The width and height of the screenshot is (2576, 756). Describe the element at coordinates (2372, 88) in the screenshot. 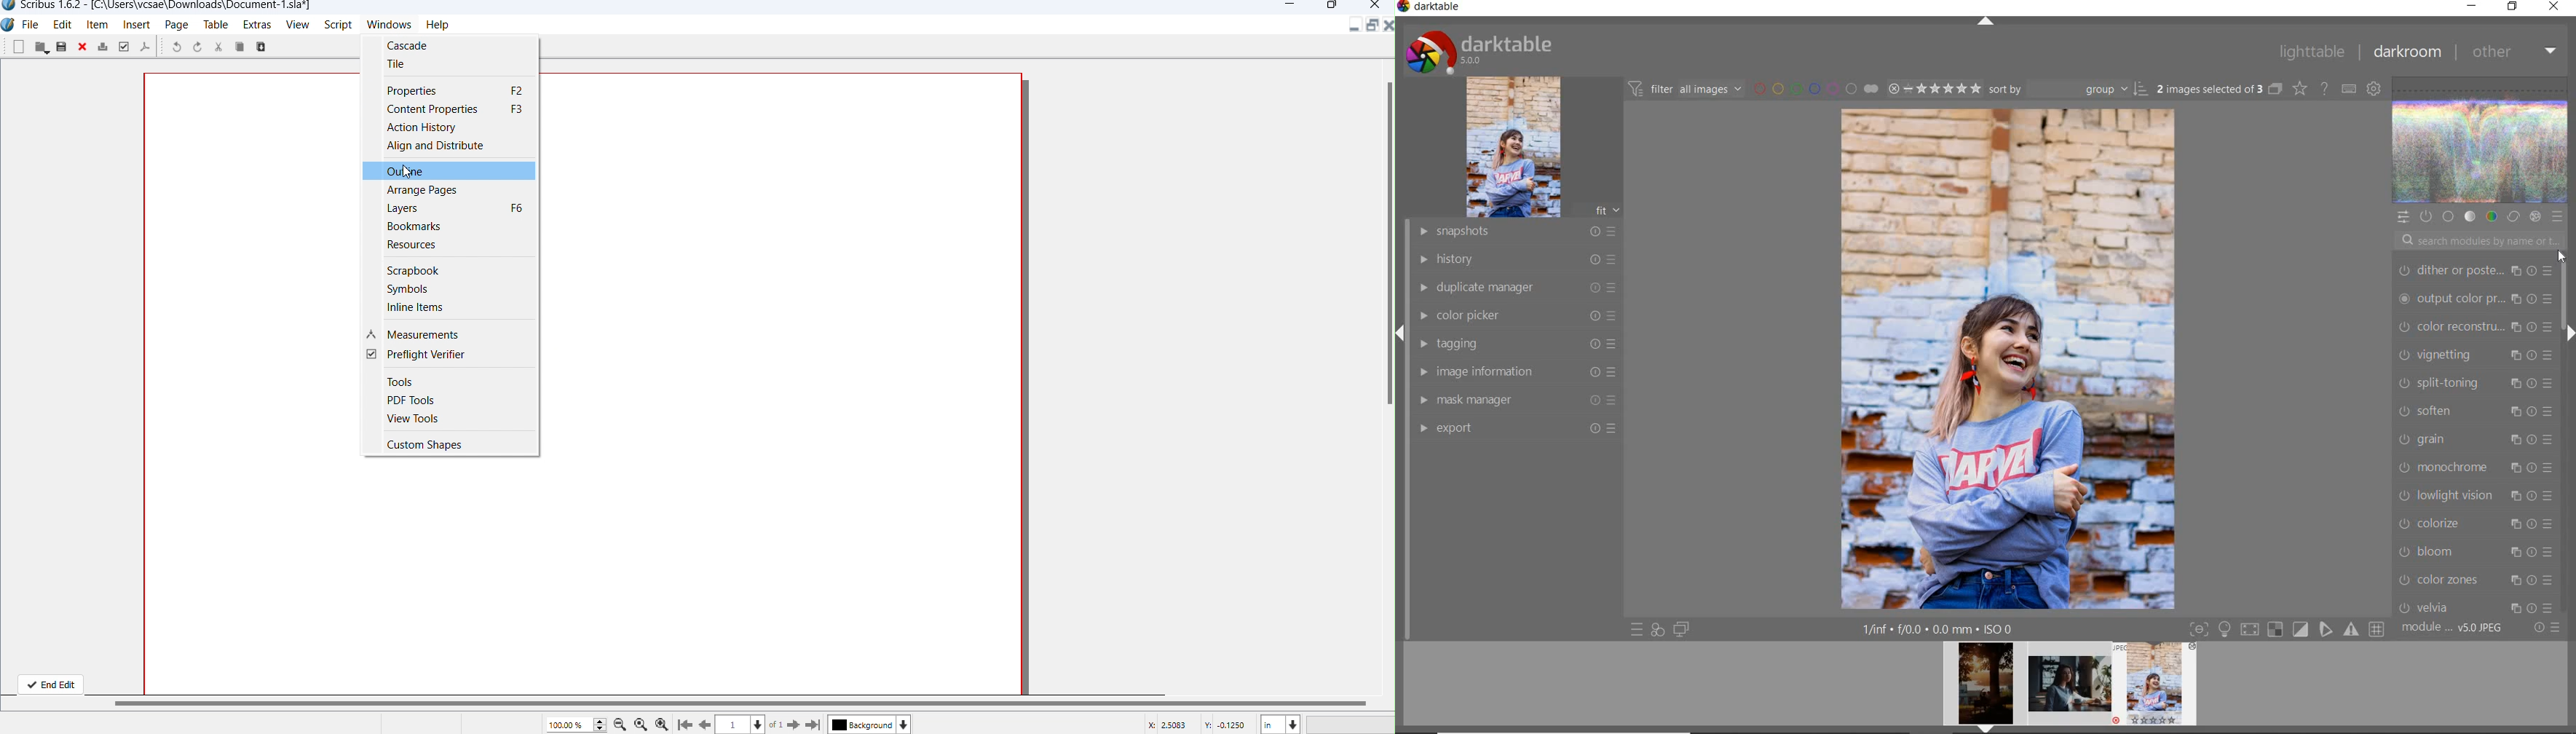

I see `SHOW GLOBAL PREFERENCES` at that location.